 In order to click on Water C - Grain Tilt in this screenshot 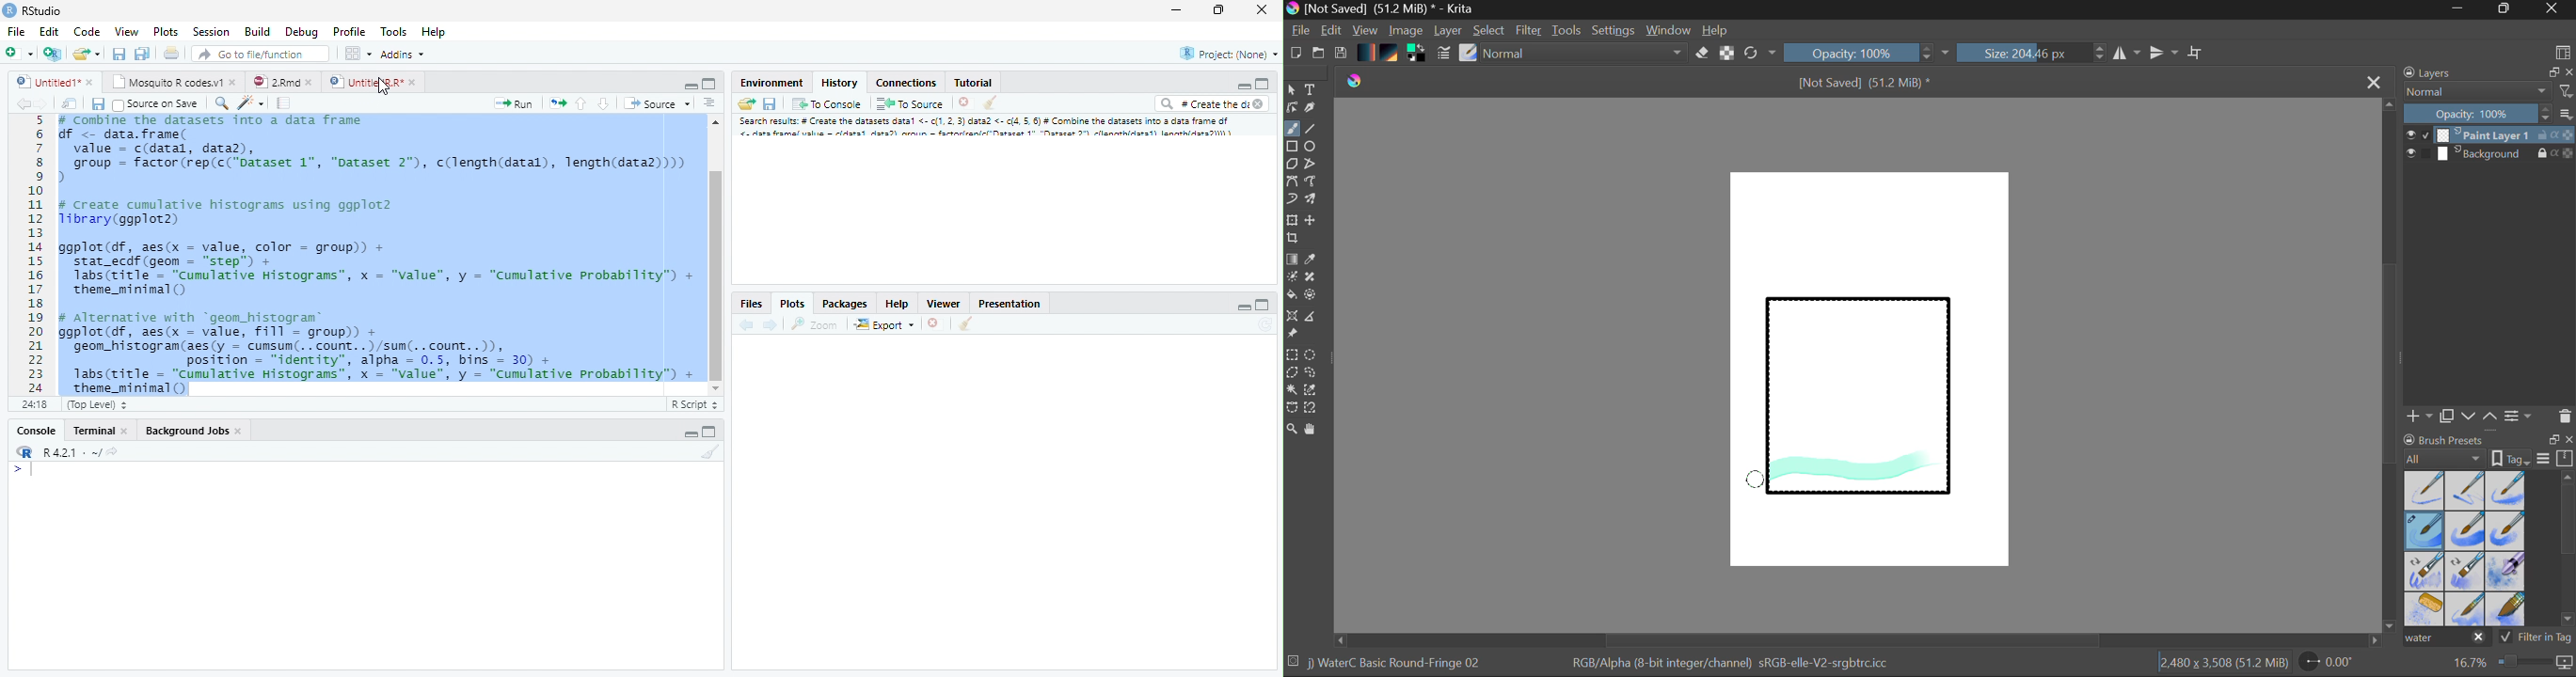, I will do `click(2425, 571)`.